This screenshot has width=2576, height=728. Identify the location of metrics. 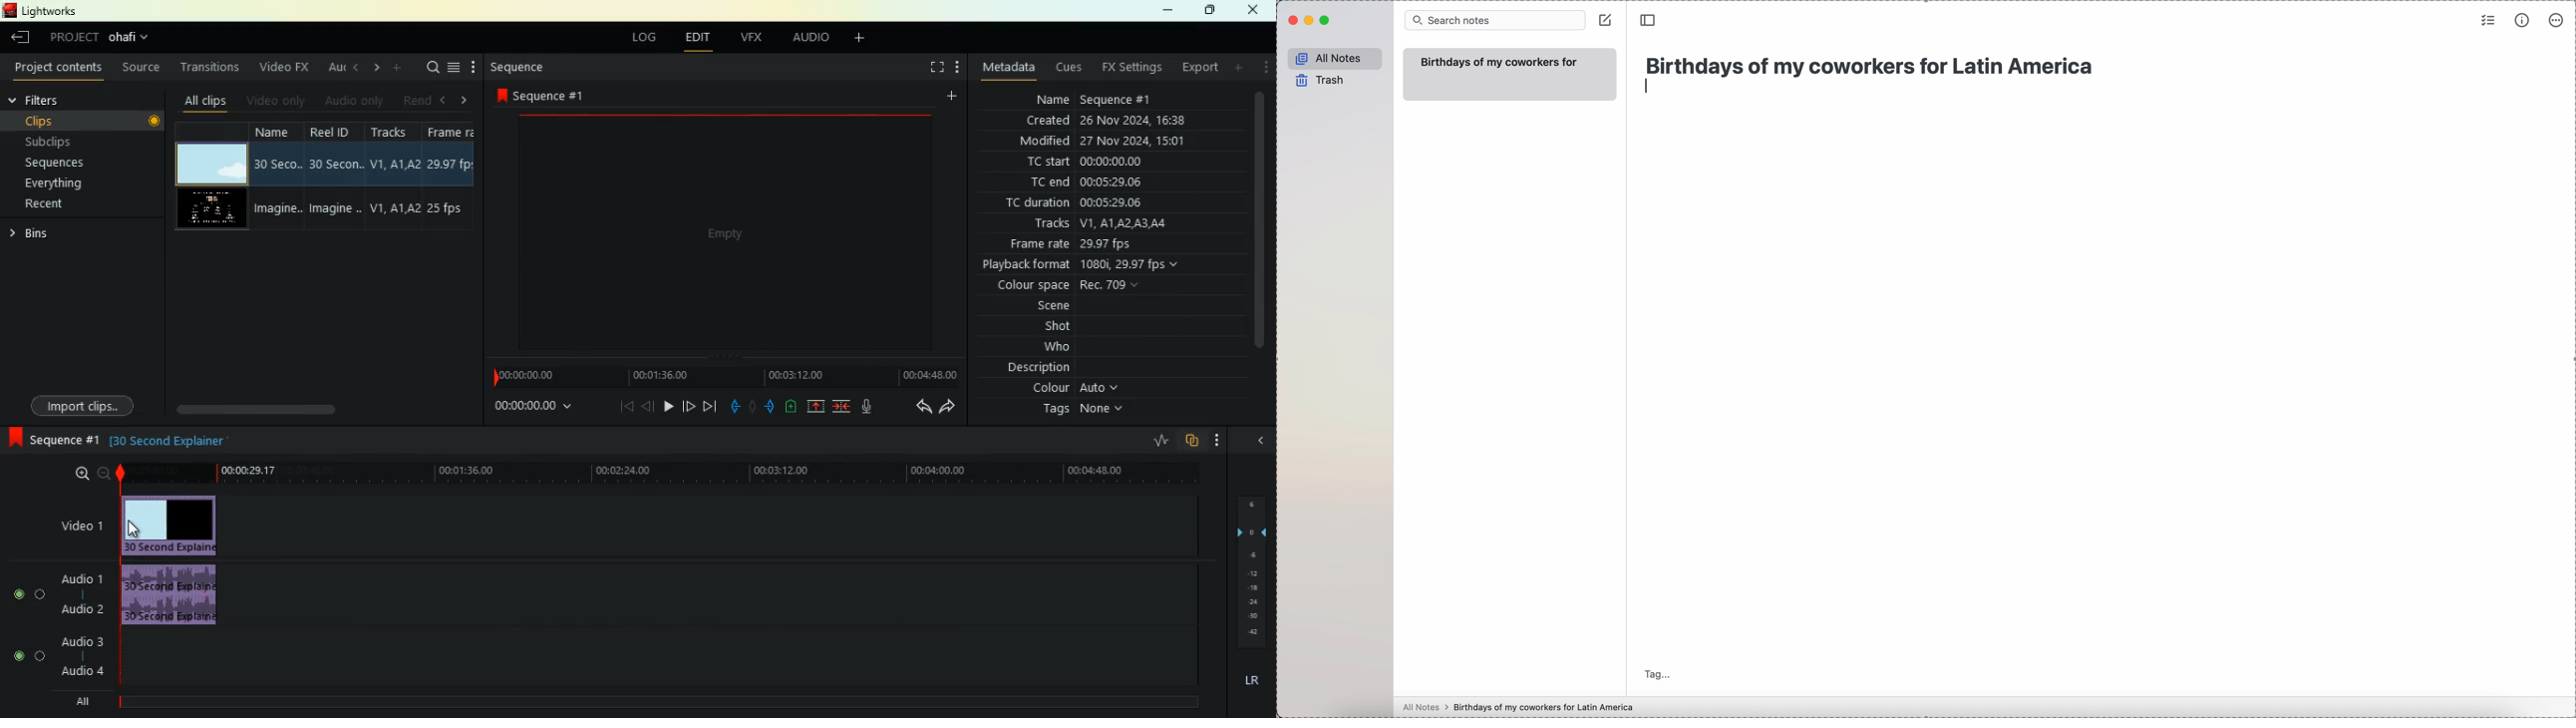
(2524, 19).